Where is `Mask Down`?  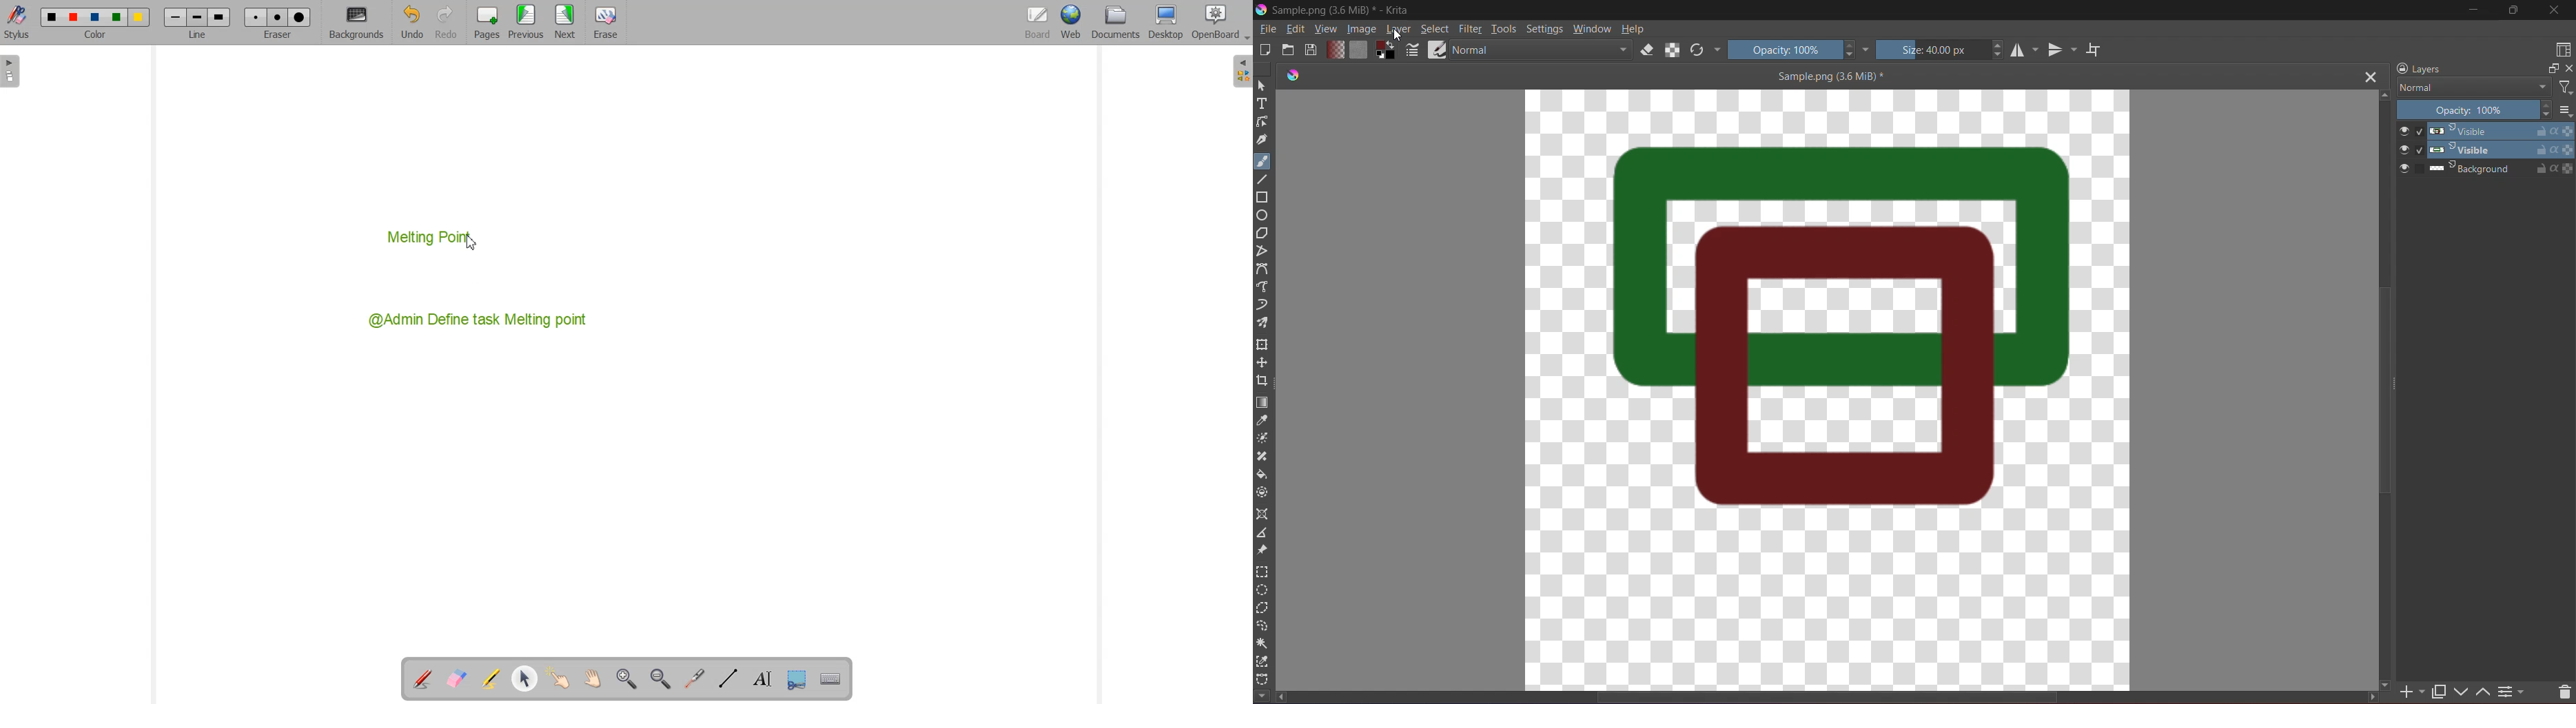 Mask Down is located at coordinates (2464, 689).